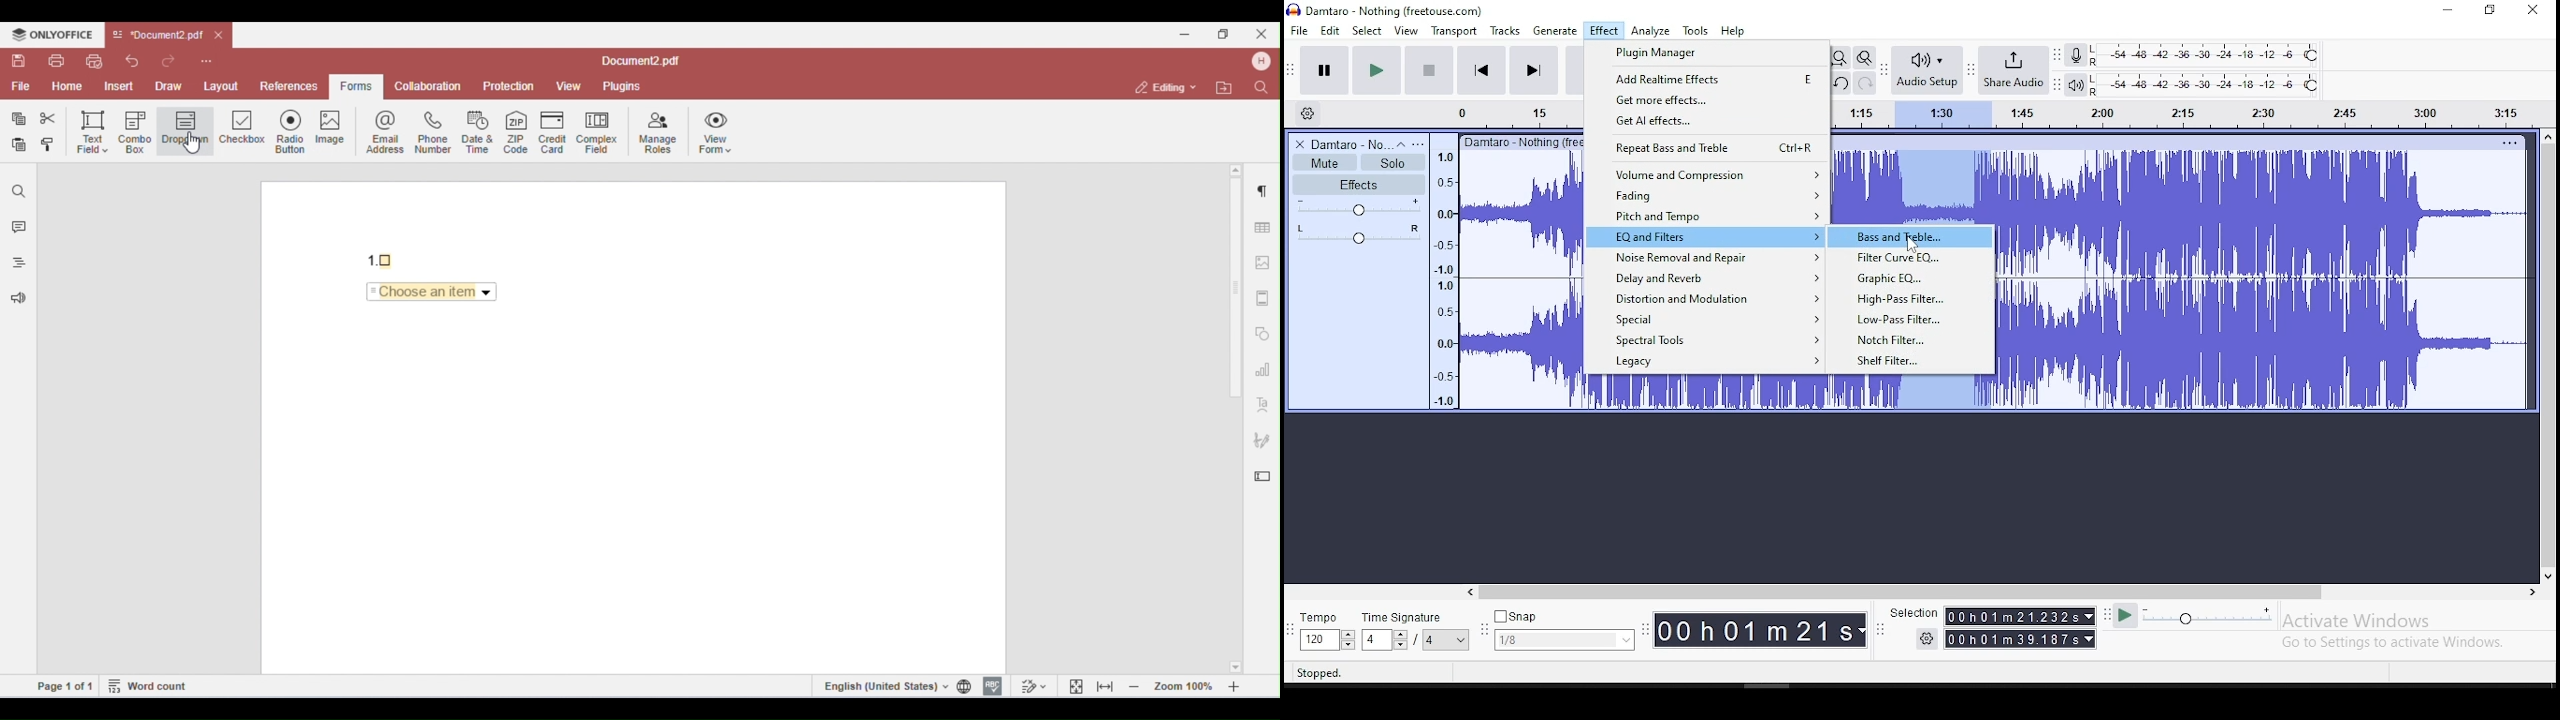  I want to click on , so click(1291, 68).